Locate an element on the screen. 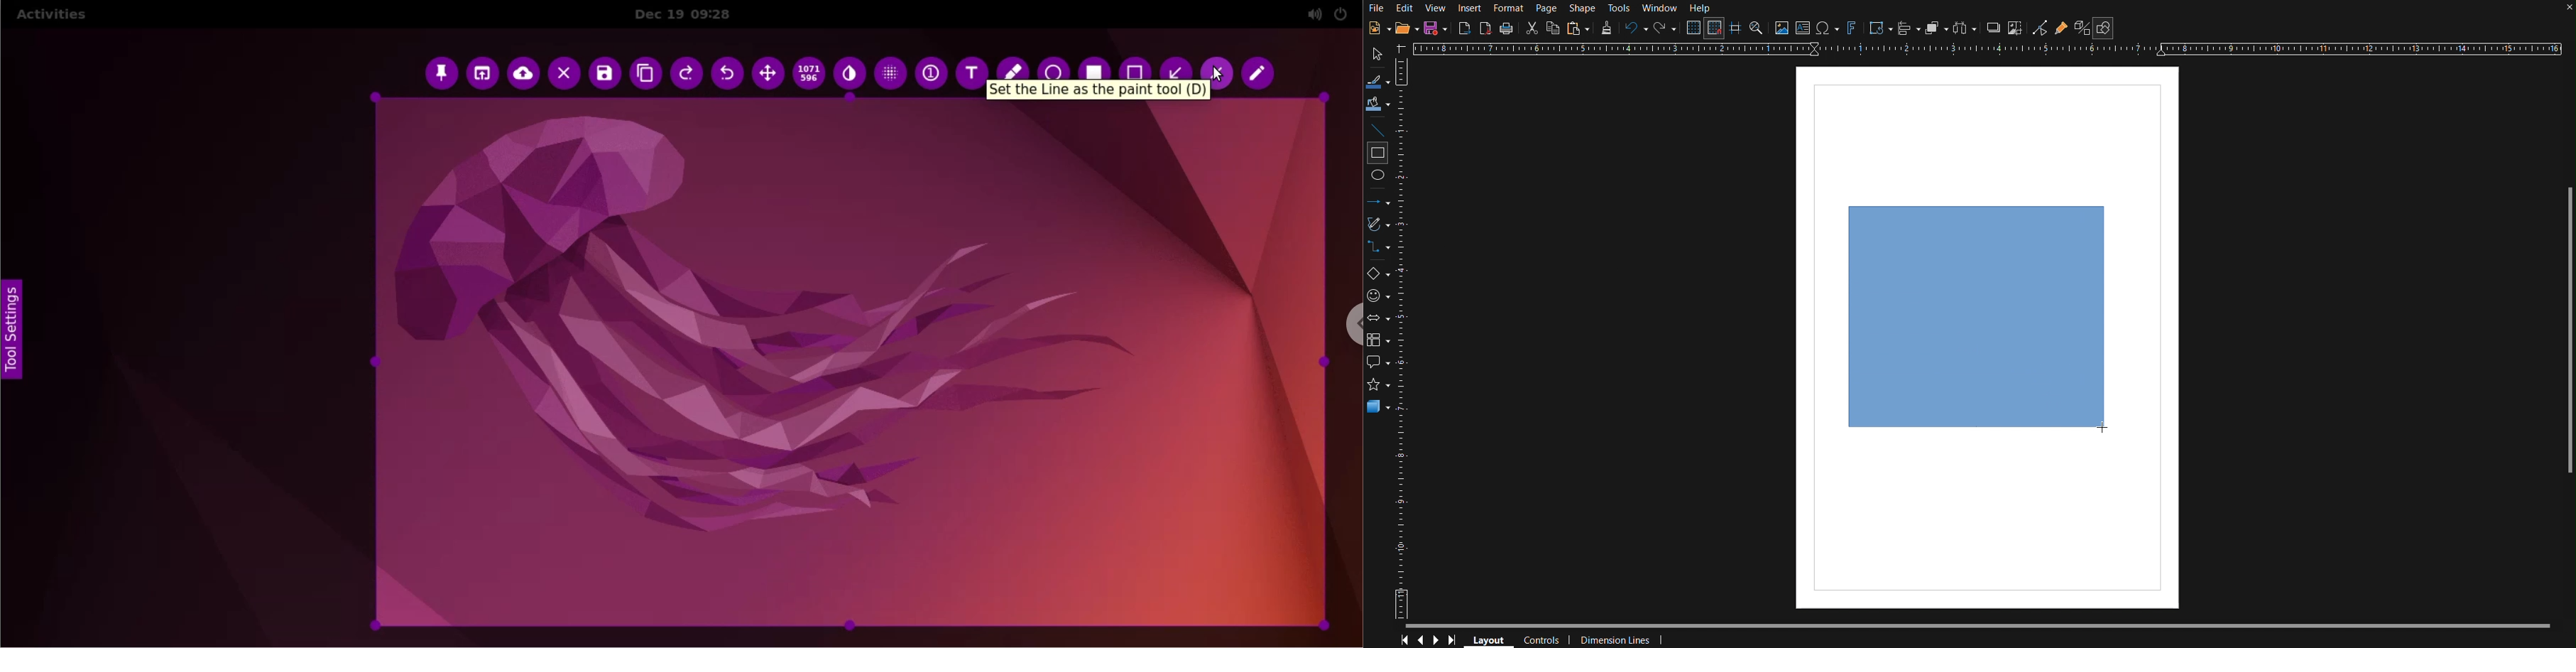 This screenshot has height=672, width=2576. Rectangle is located at coordinates (1378, 153).